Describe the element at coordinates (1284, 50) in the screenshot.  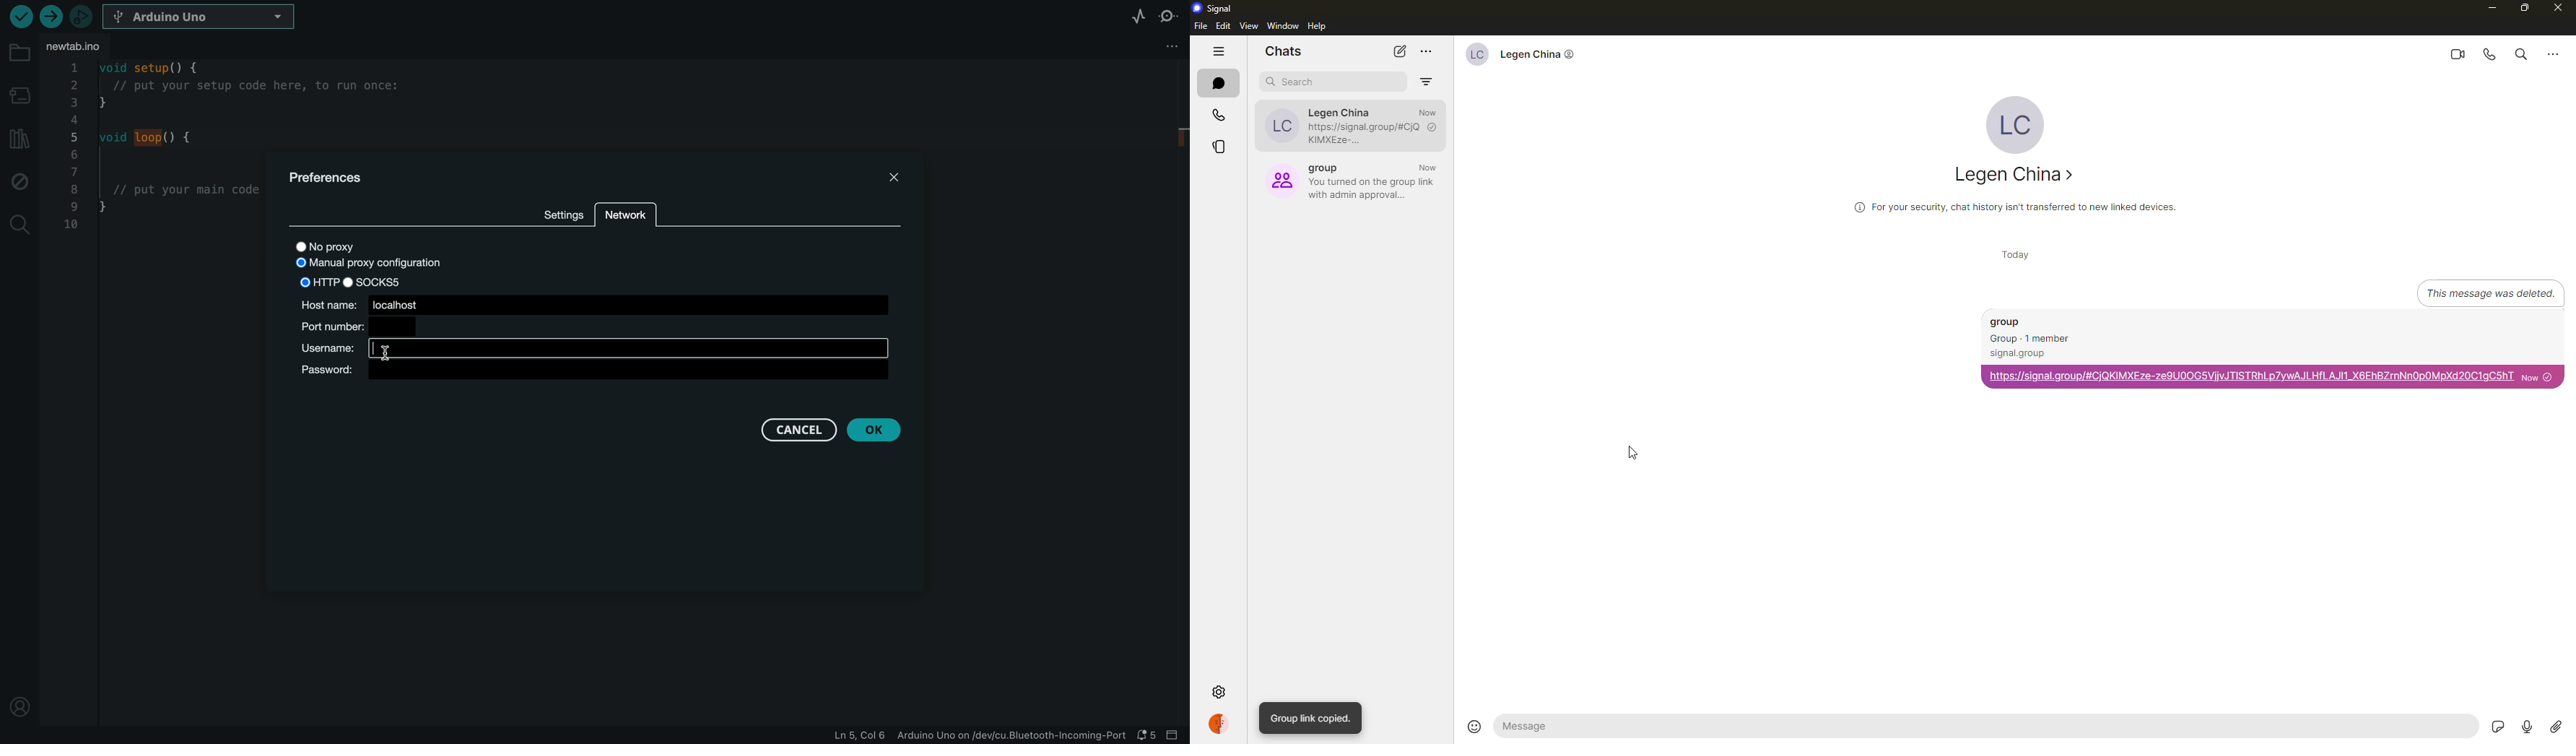
I see `chats` at that location.